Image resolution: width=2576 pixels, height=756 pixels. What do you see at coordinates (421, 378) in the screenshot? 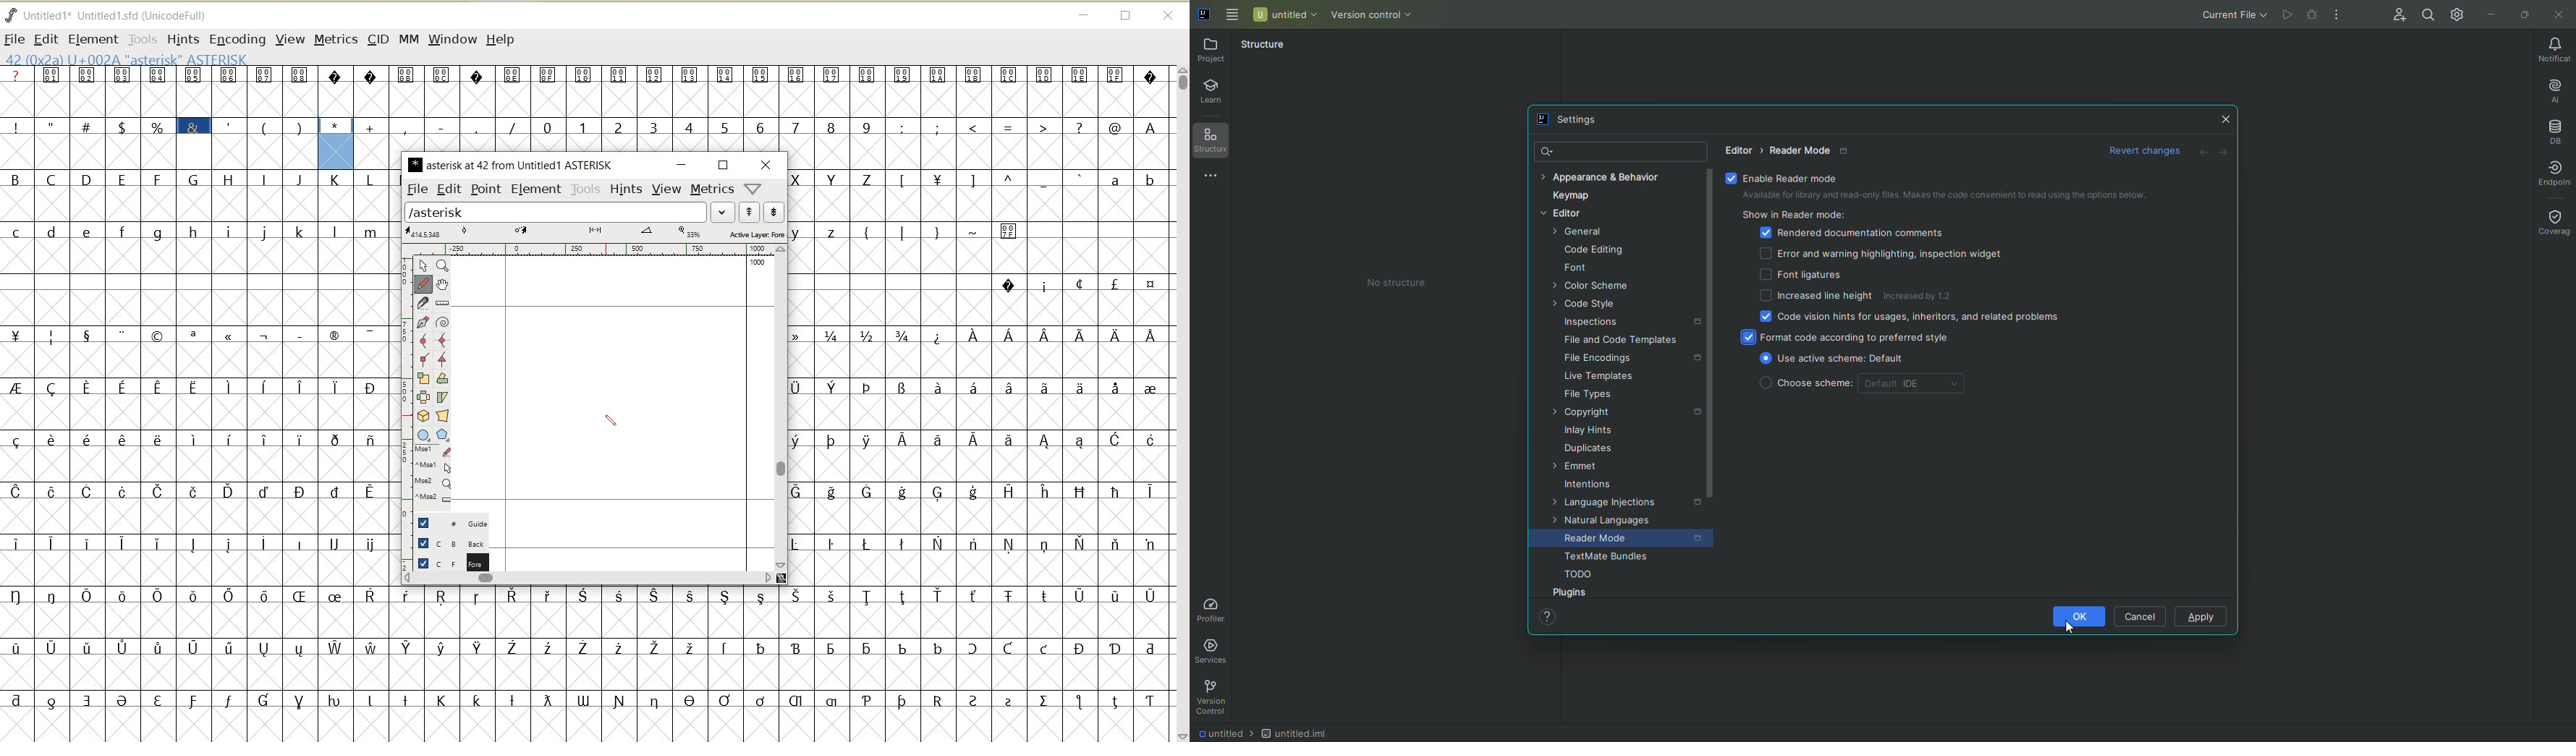
I see `scale the selection` at bounding box center [421, 378].